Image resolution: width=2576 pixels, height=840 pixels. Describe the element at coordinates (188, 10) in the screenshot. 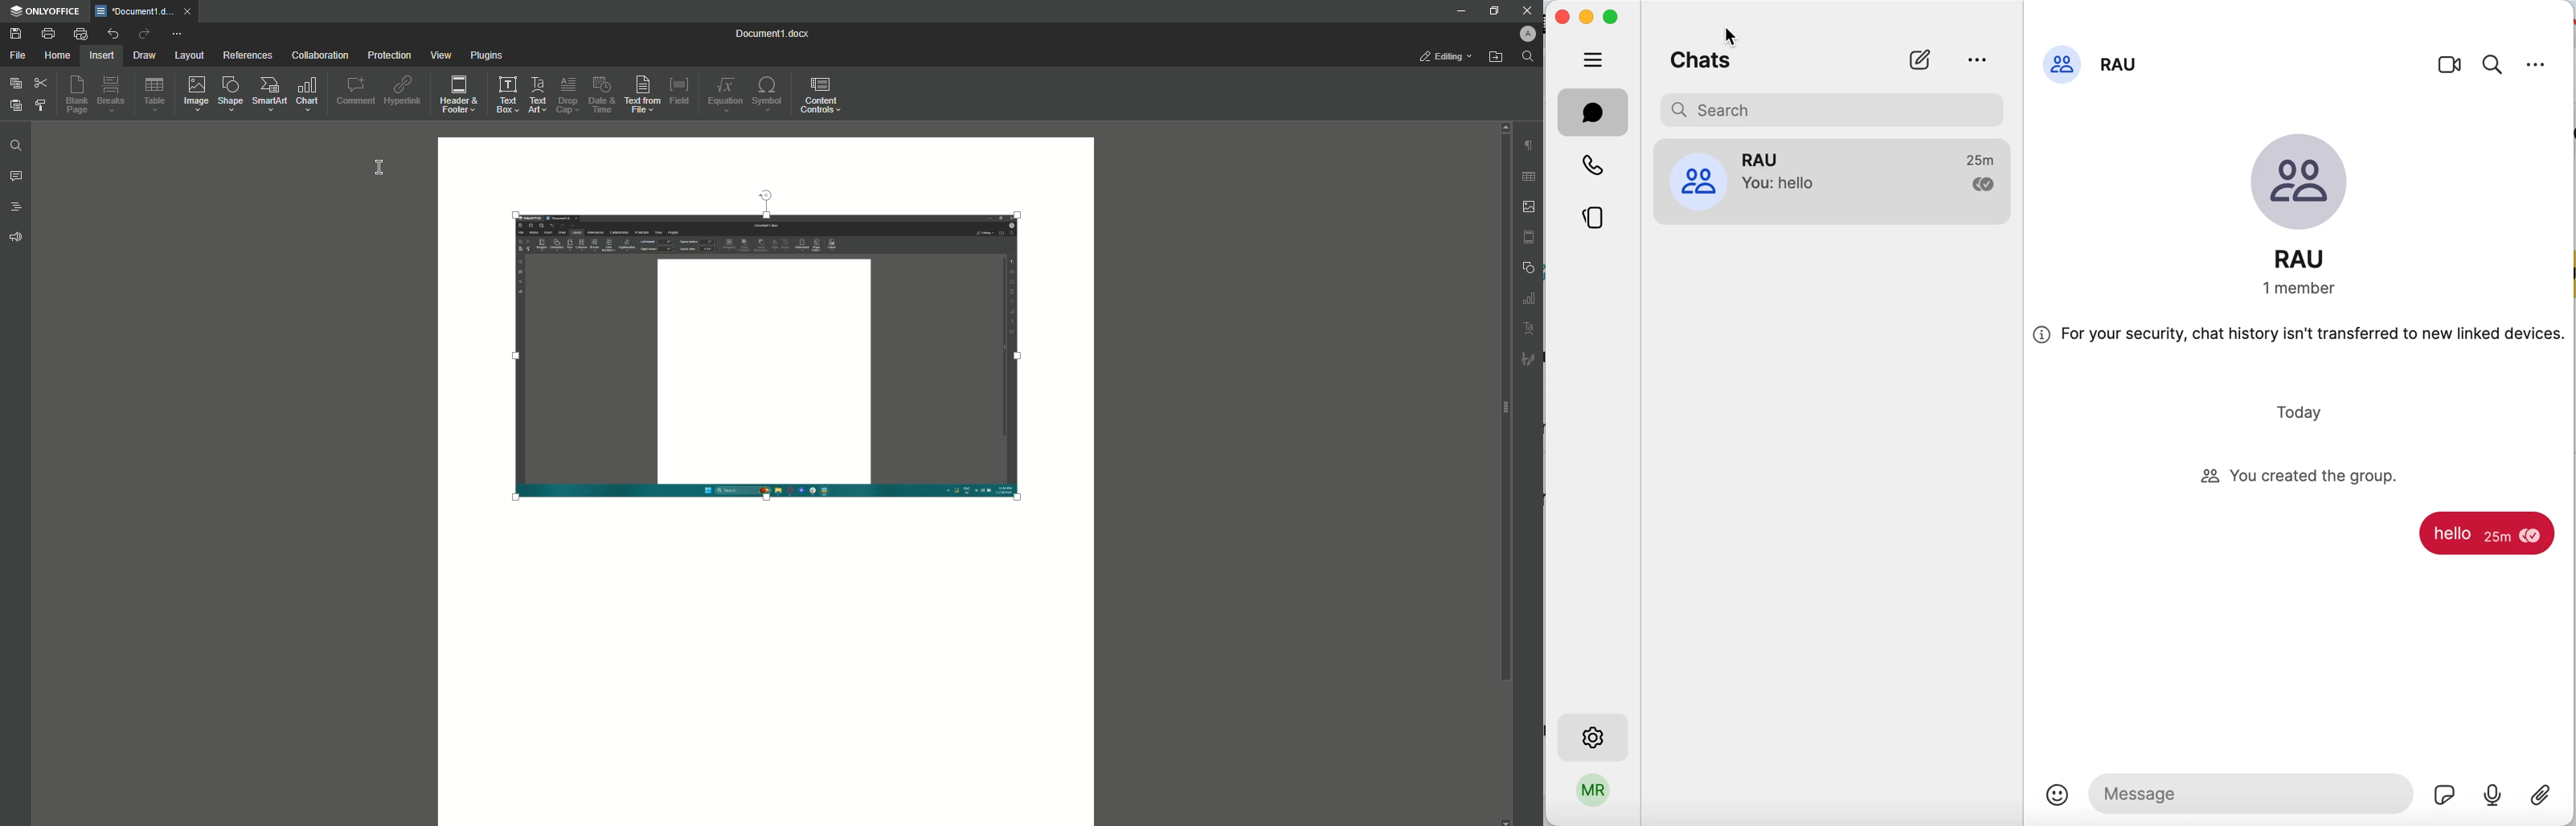

I see `close` at that location.